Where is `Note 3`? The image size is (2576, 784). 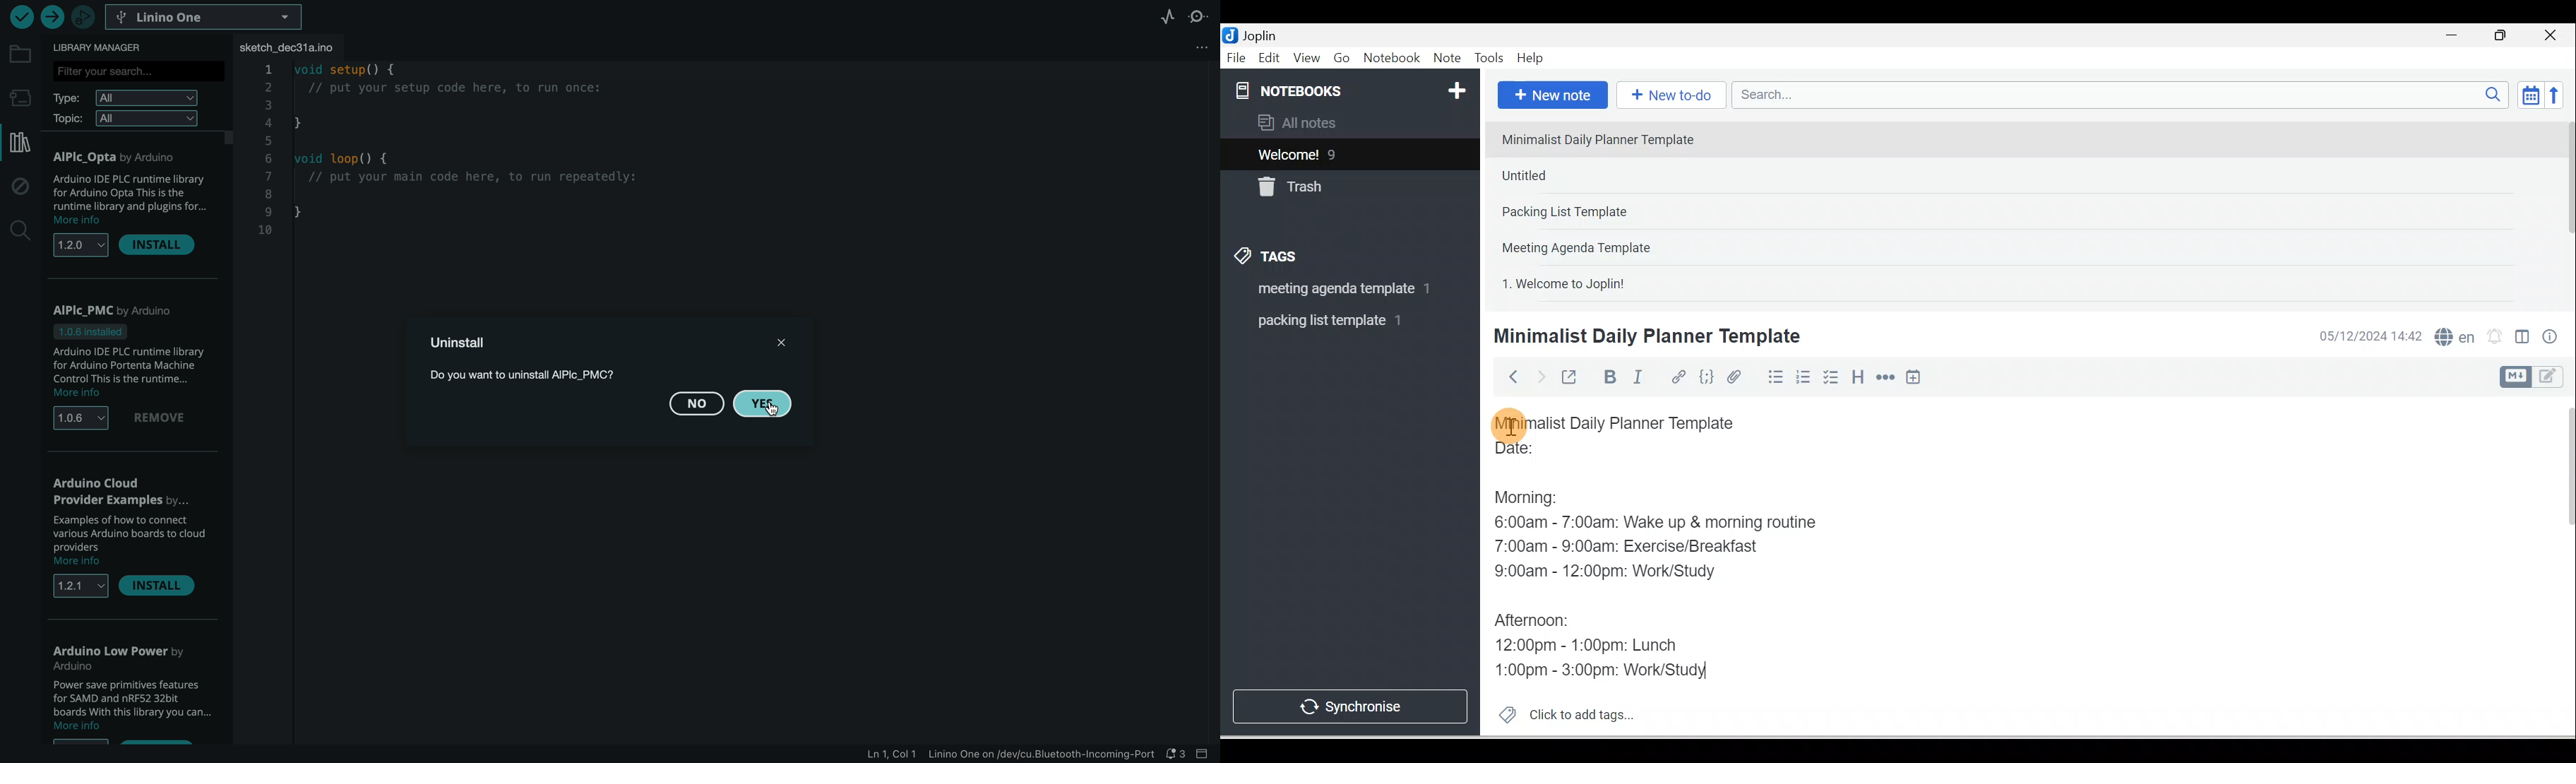 Note 3 is located at coordinates (1609, 213).